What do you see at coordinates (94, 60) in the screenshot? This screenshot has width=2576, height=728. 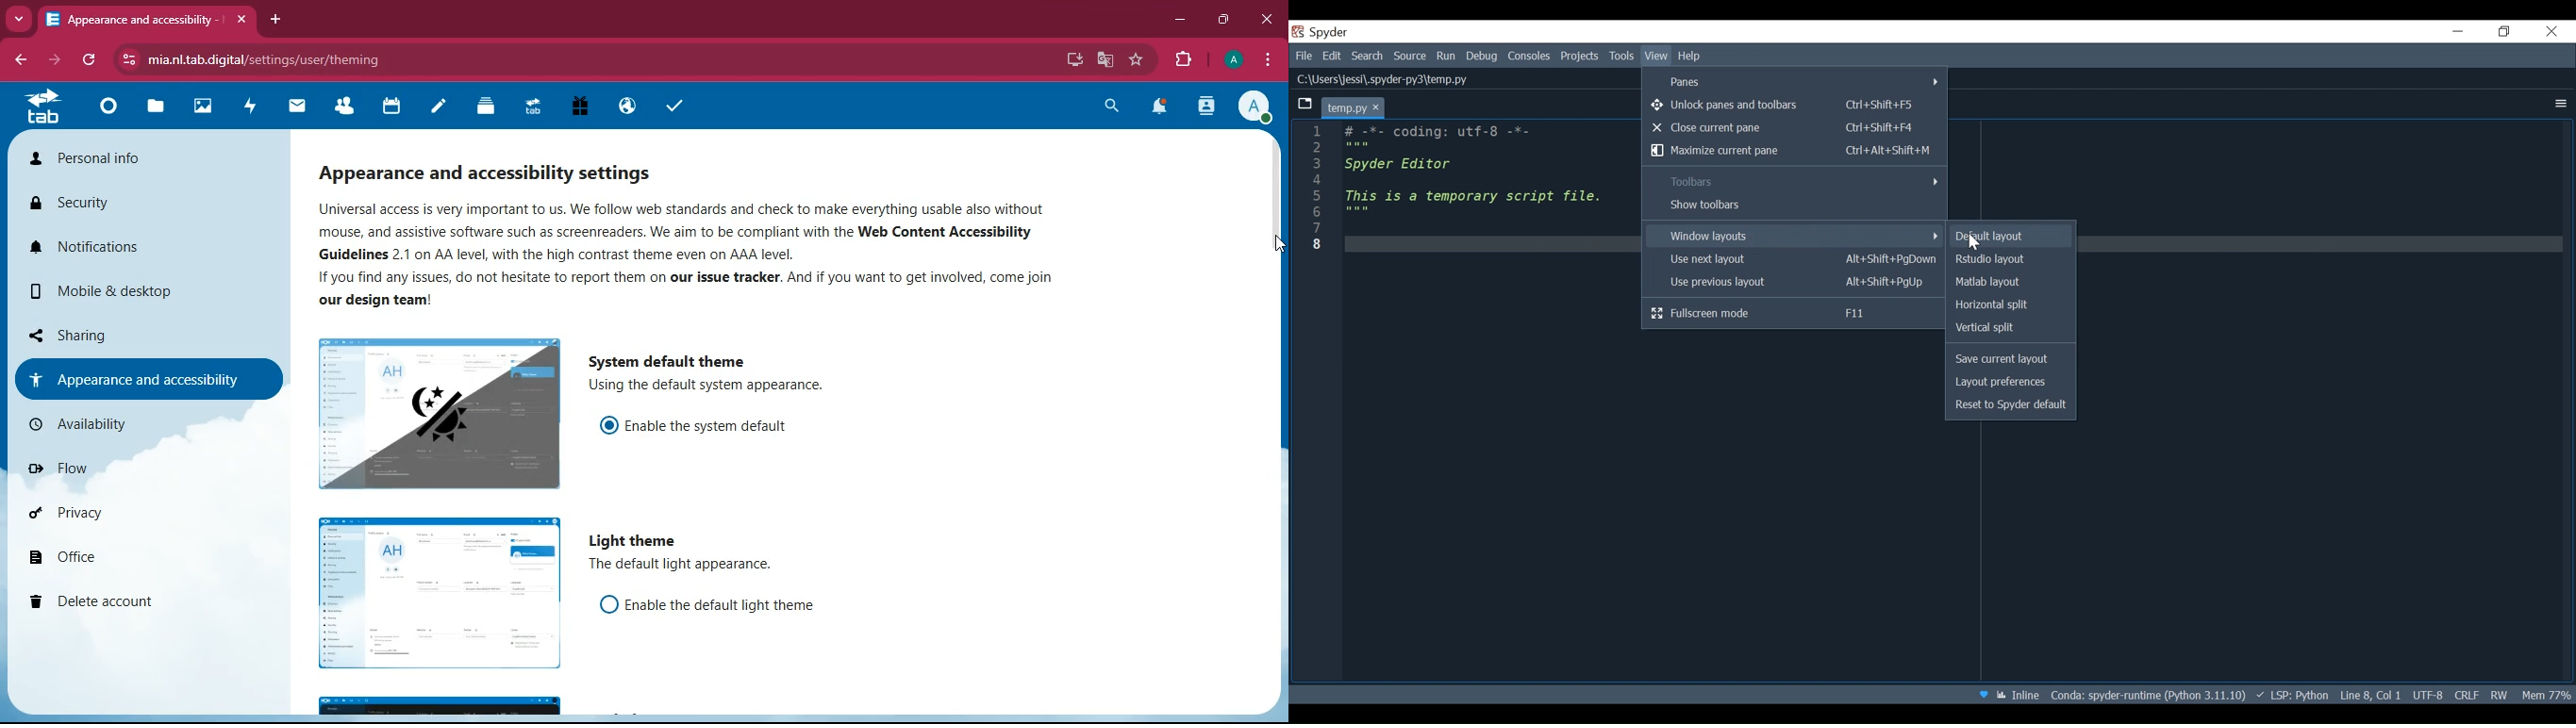 I see `refresh` at bounding box center [94, 60].